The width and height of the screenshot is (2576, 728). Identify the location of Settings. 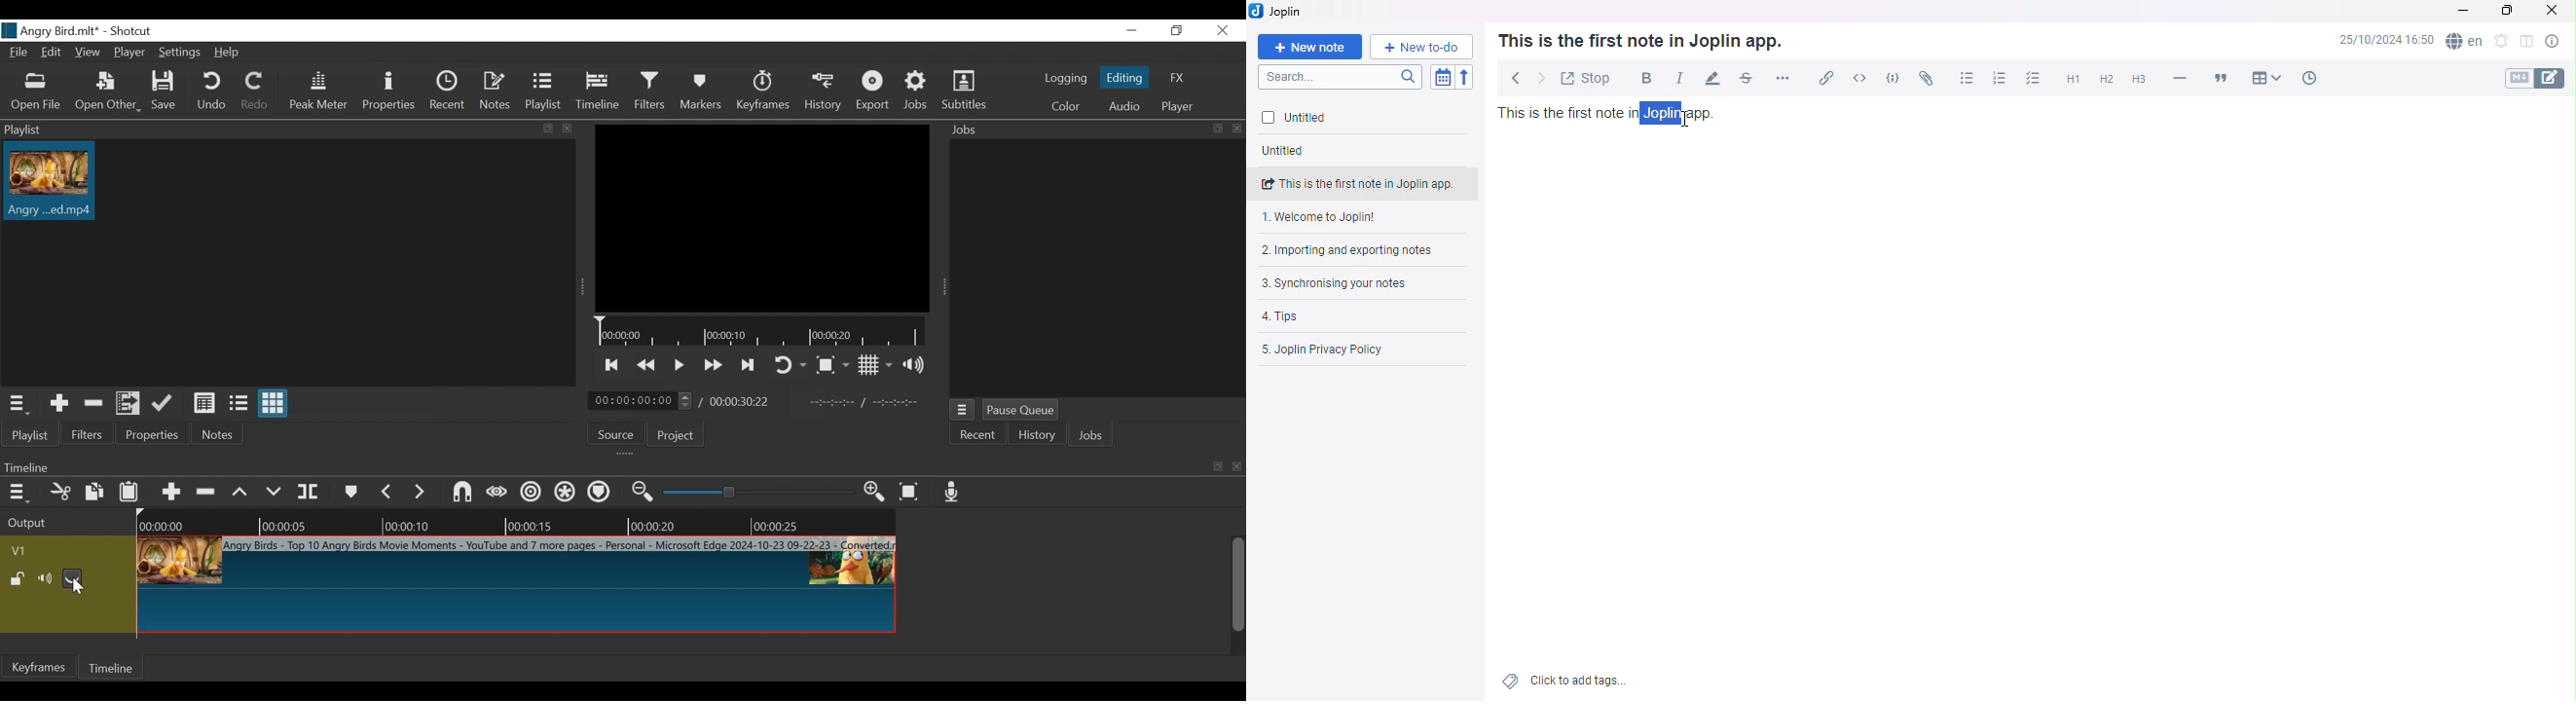
(178, 51).